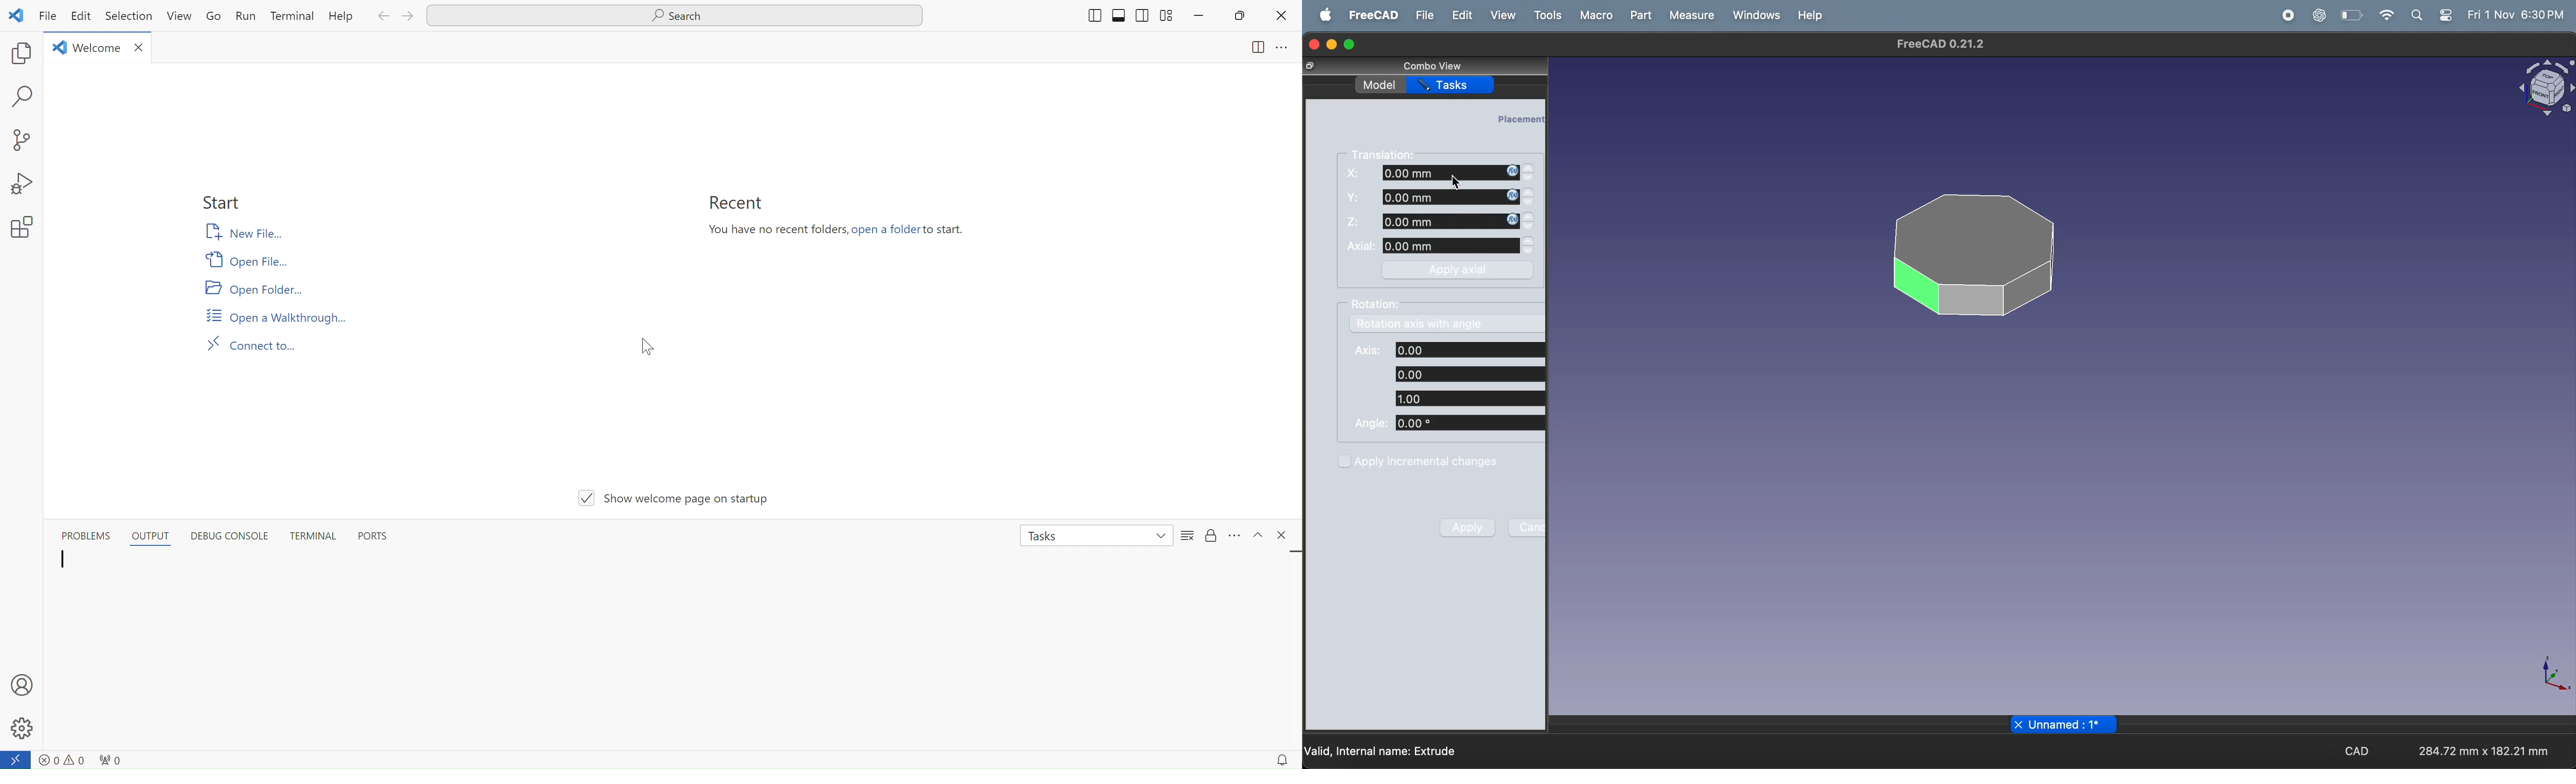 This screenshot has width=2576, height=784. What do you see at coordinates (385, 17) in the screenshot?
I see `back` at bounding box center [385, 17].